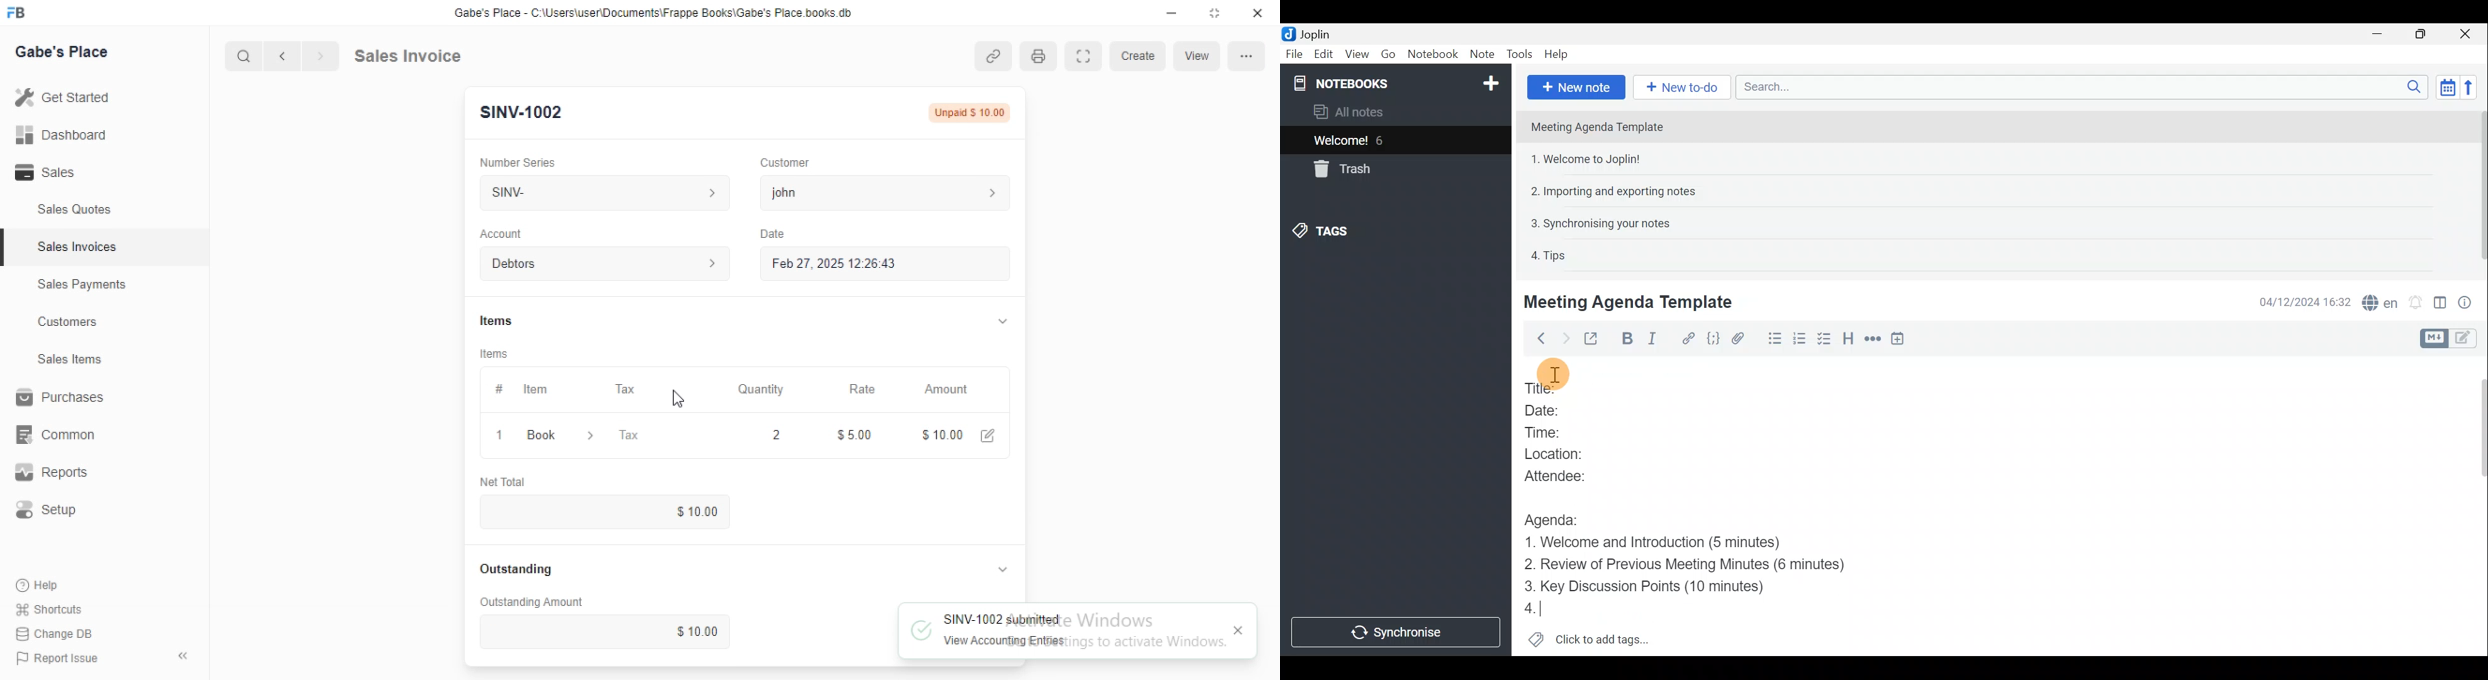 This screenshot has width=2492, height=700. I want to click on collapse, so click(181, 653).